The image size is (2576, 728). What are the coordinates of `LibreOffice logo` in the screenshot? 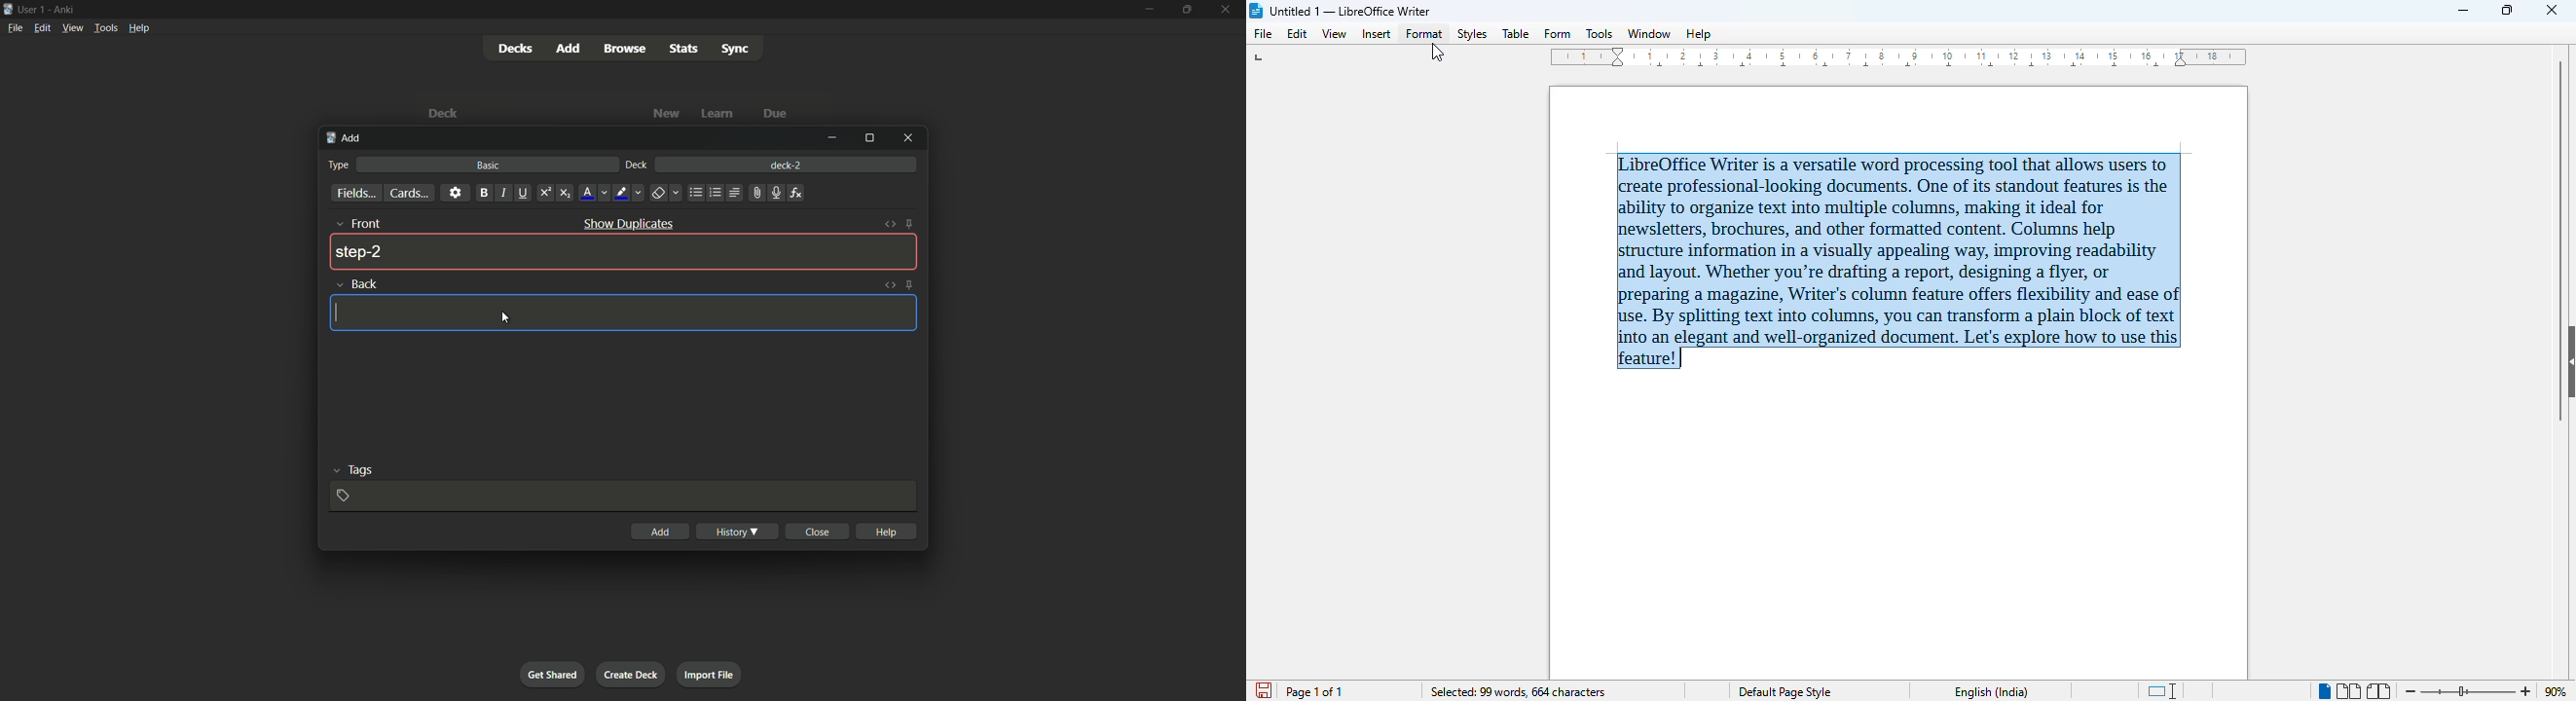 It's located at (1257, 11).